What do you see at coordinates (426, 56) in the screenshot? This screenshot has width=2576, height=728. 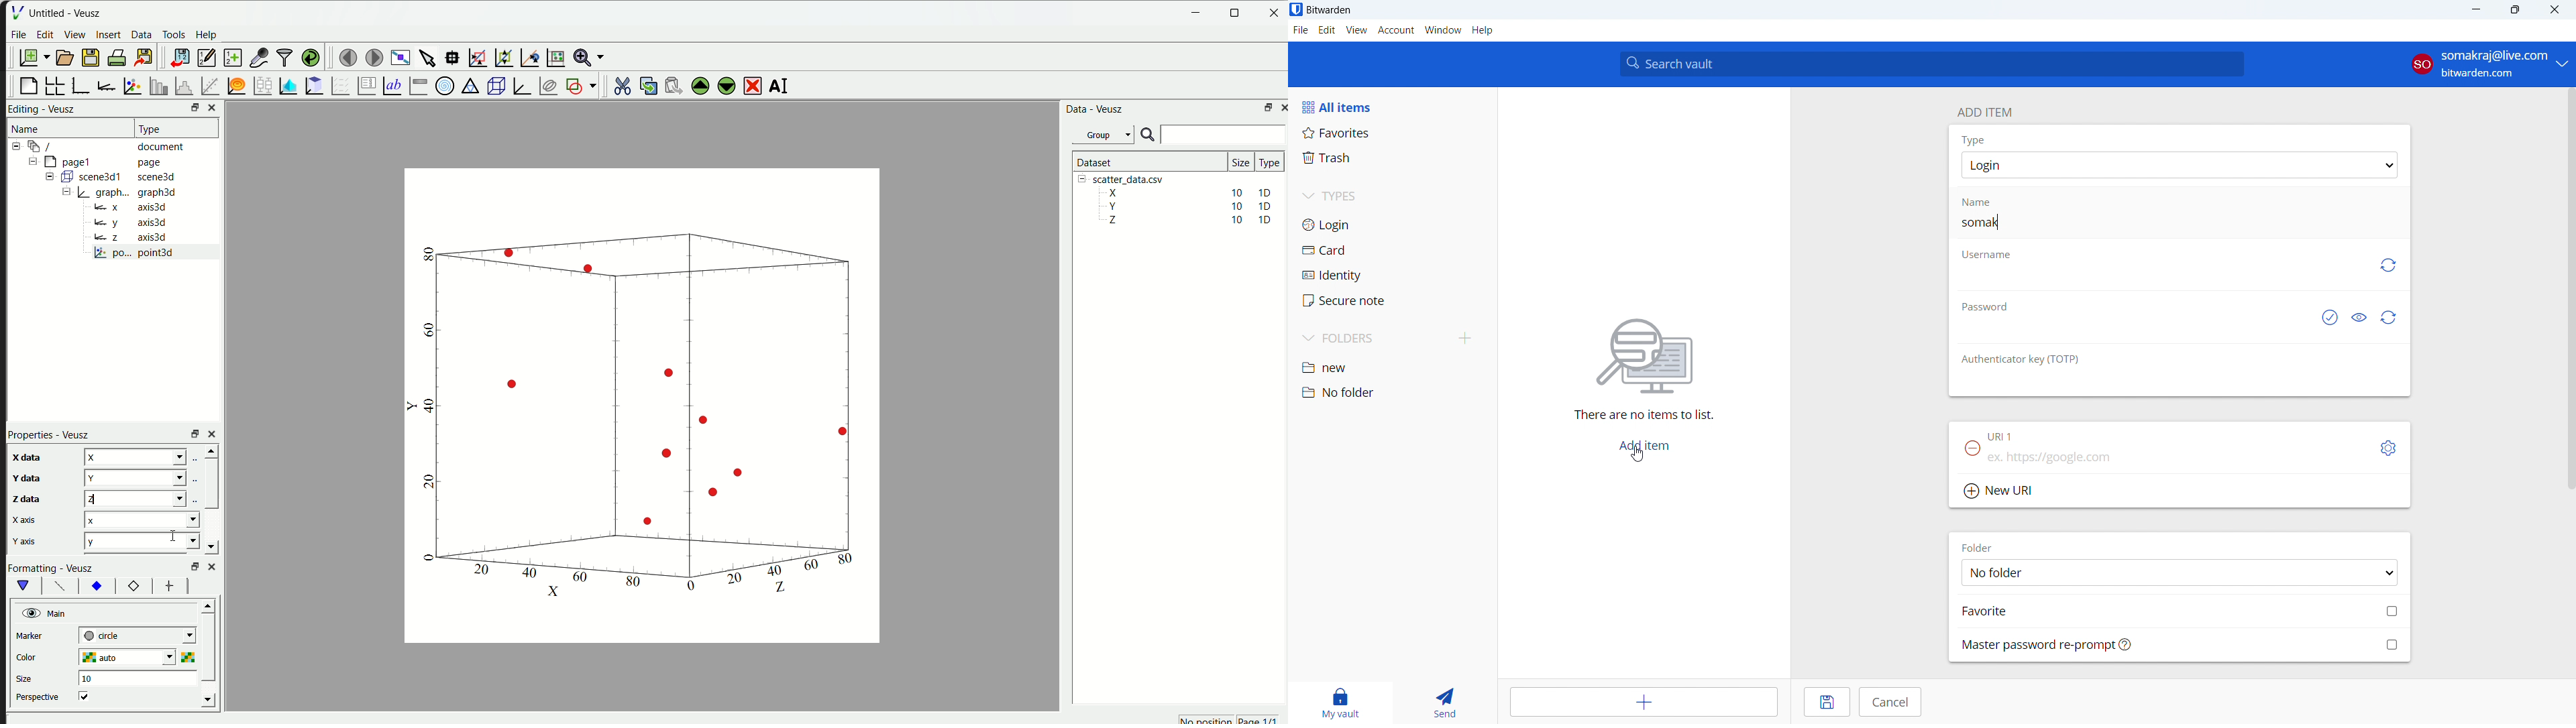 I see `select items from graph` at bounding box center [426, 56].